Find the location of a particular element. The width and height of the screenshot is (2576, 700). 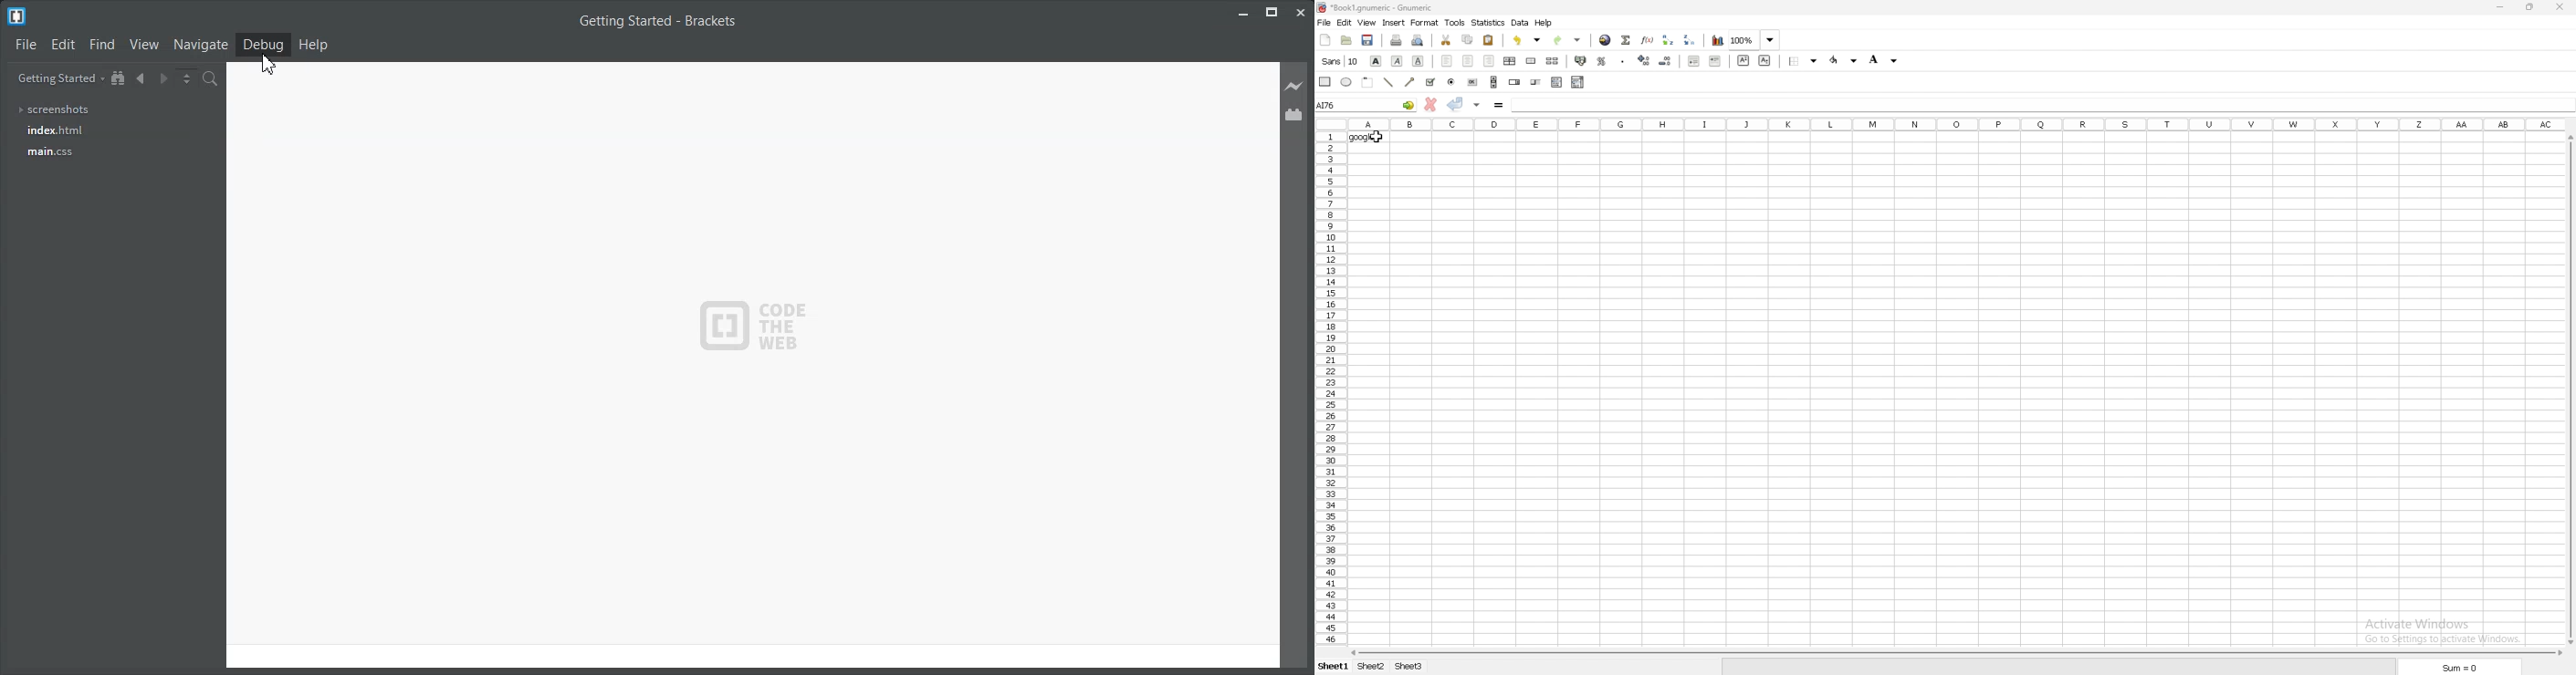

Minimize is located at coordinates (1243, 10).